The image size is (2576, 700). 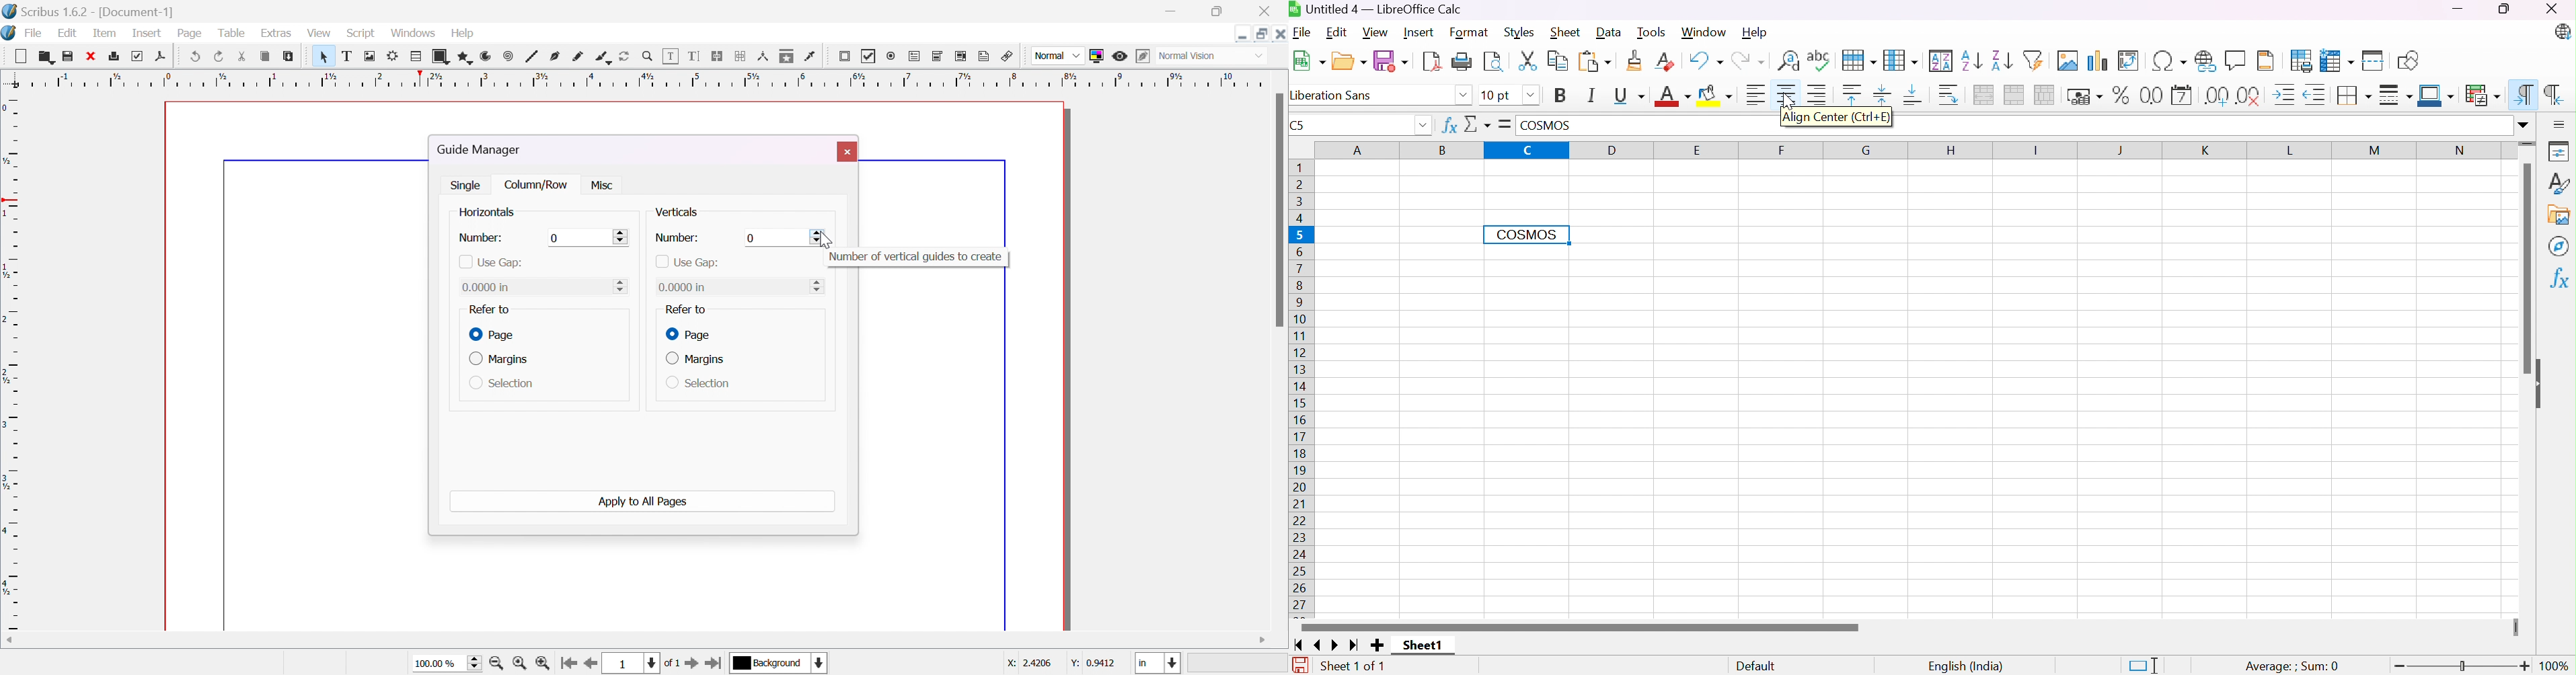 I want to click on Sheet, so click(x=1566, y=32).